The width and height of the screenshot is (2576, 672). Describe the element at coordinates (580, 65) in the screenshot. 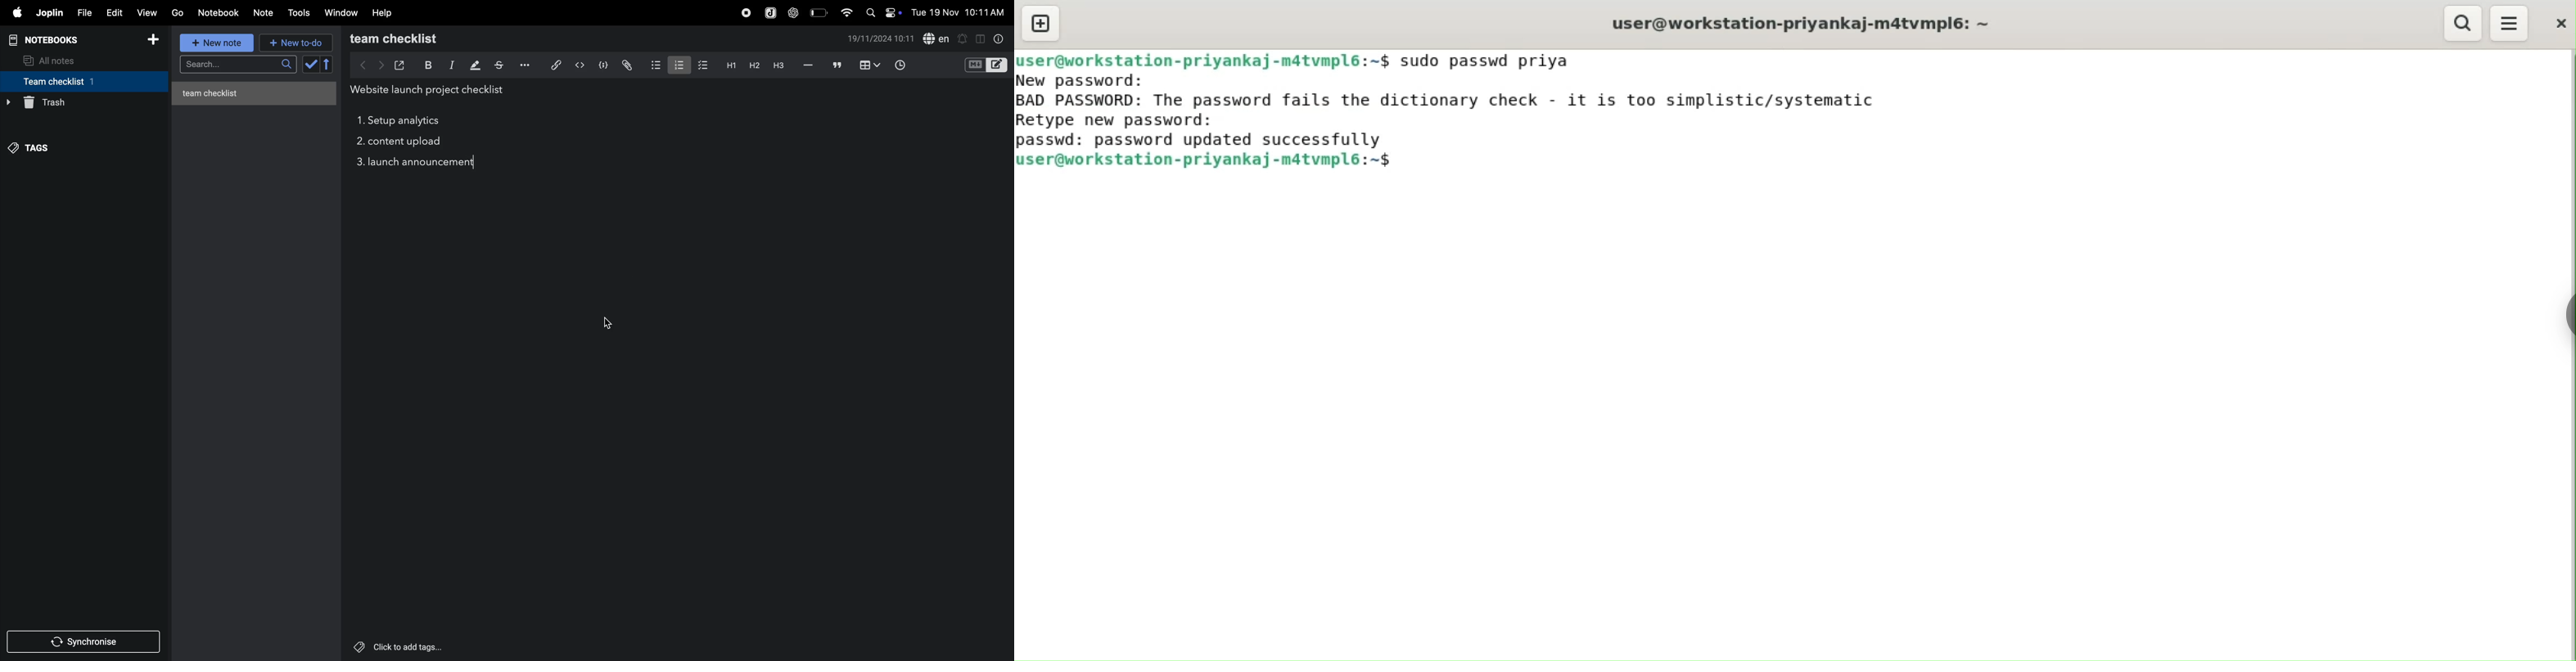

I see `inline code` at that location.